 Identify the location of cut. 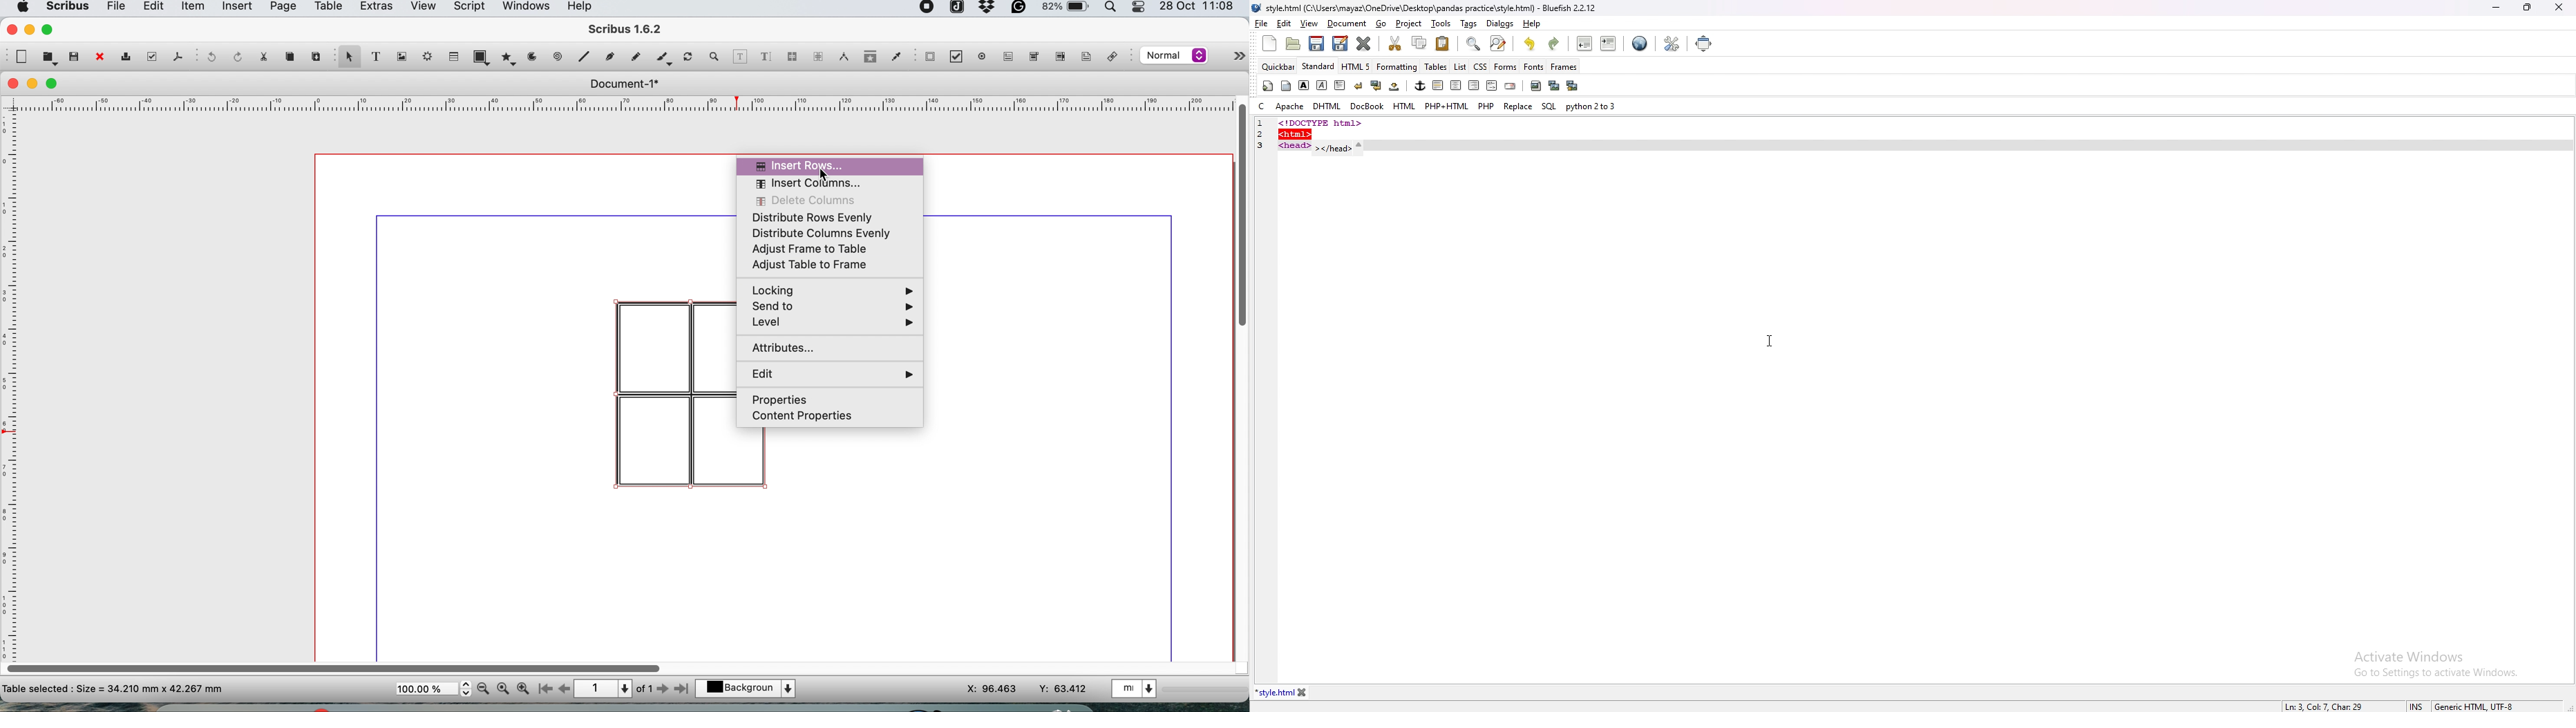
(1396, 43).